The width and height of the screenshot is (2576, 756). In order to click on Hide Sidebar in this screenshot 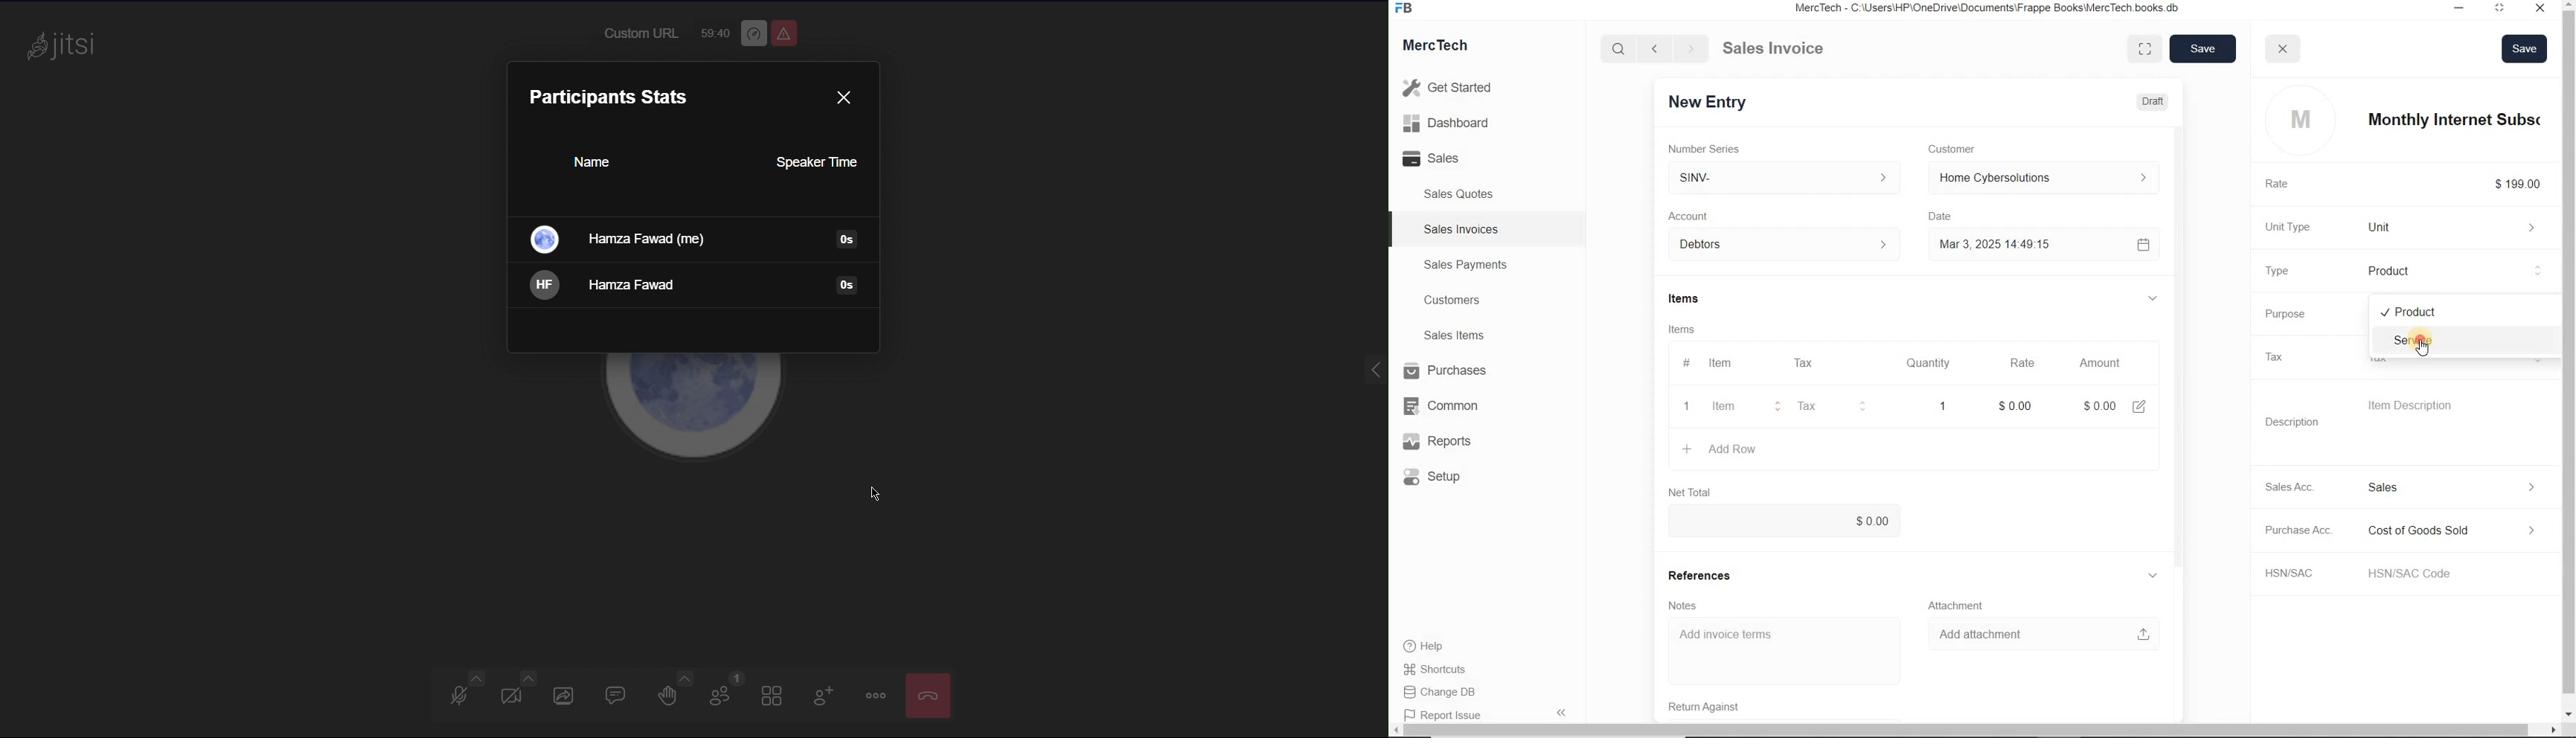, I will do `click(1560, 712)`.